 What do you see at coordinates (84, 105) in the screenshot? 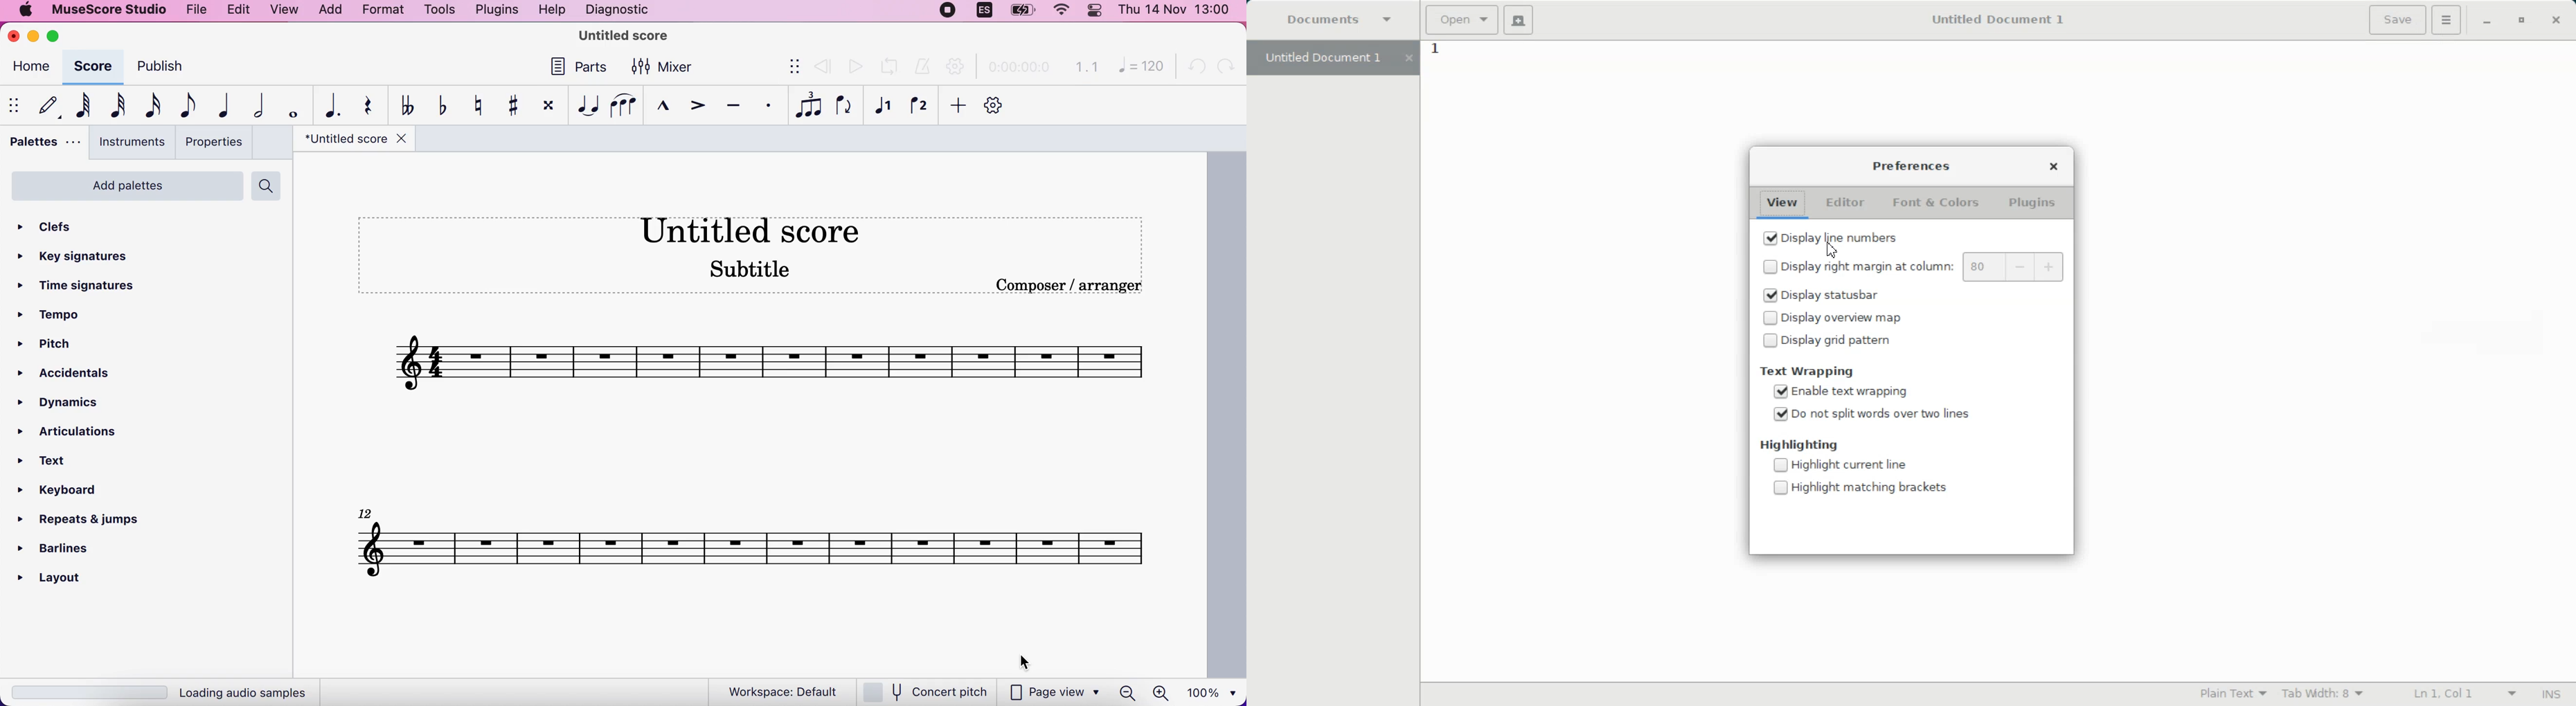
I see `64th note` at bounding box center [84, 105].